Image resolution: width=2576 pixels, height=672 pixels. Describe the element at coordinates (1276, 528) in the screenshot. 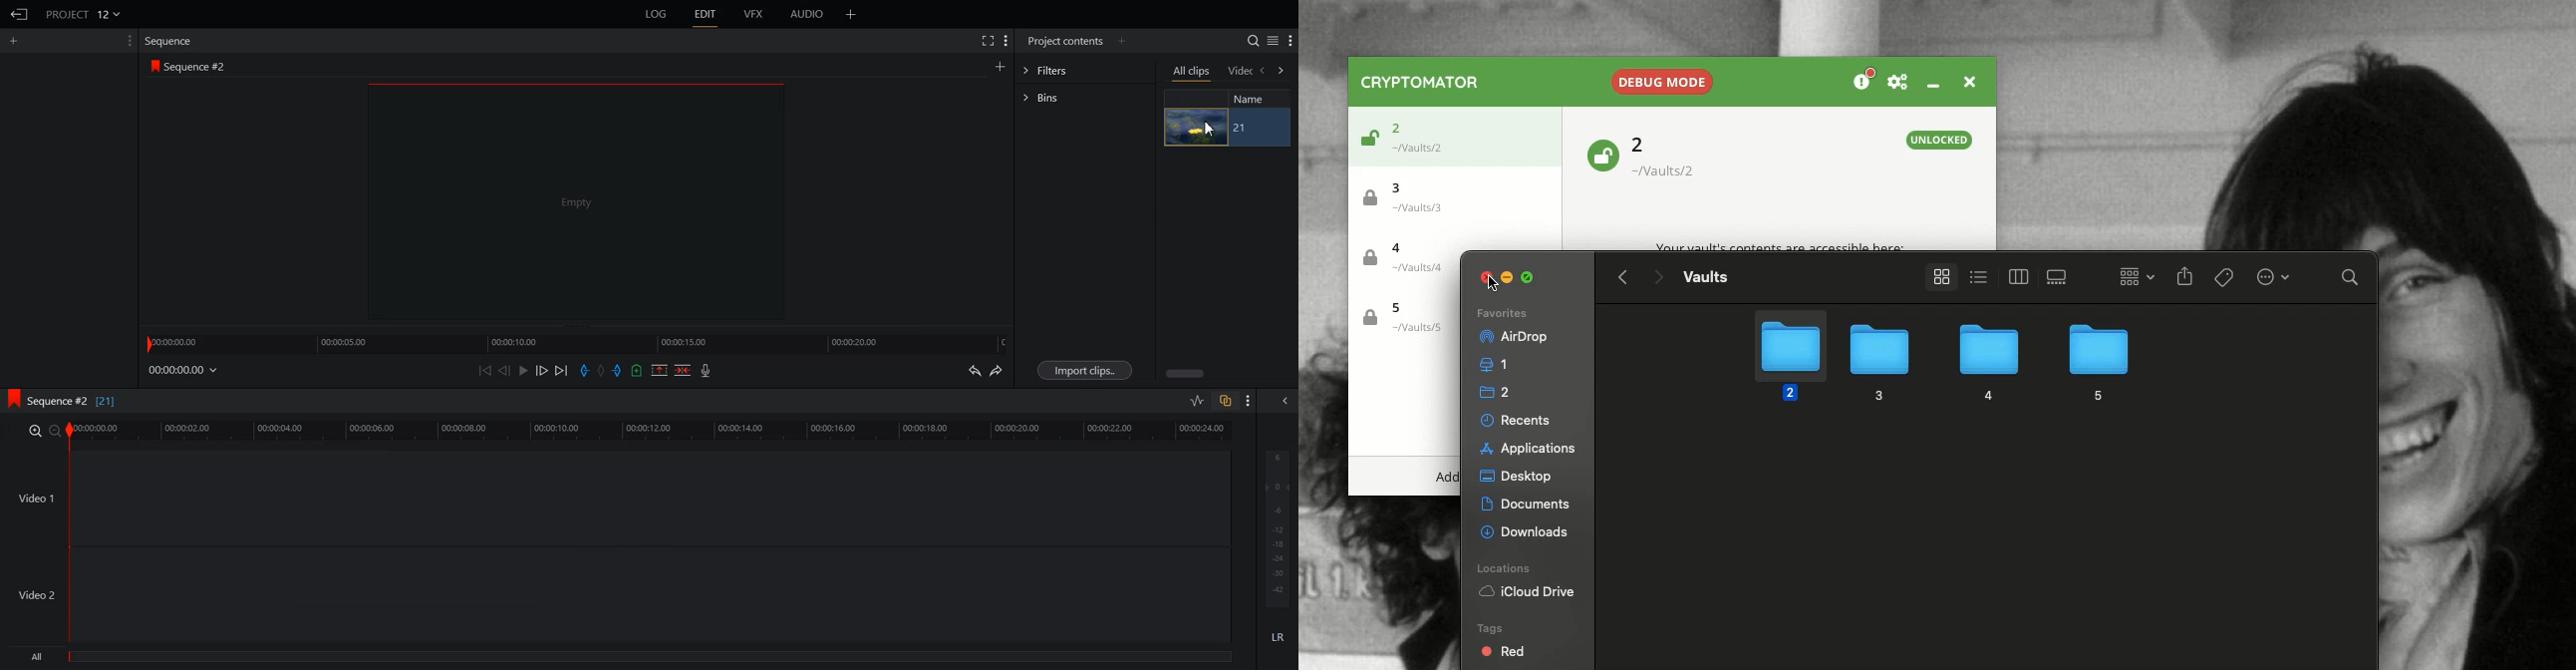

I see `Audio Output level` at that location.